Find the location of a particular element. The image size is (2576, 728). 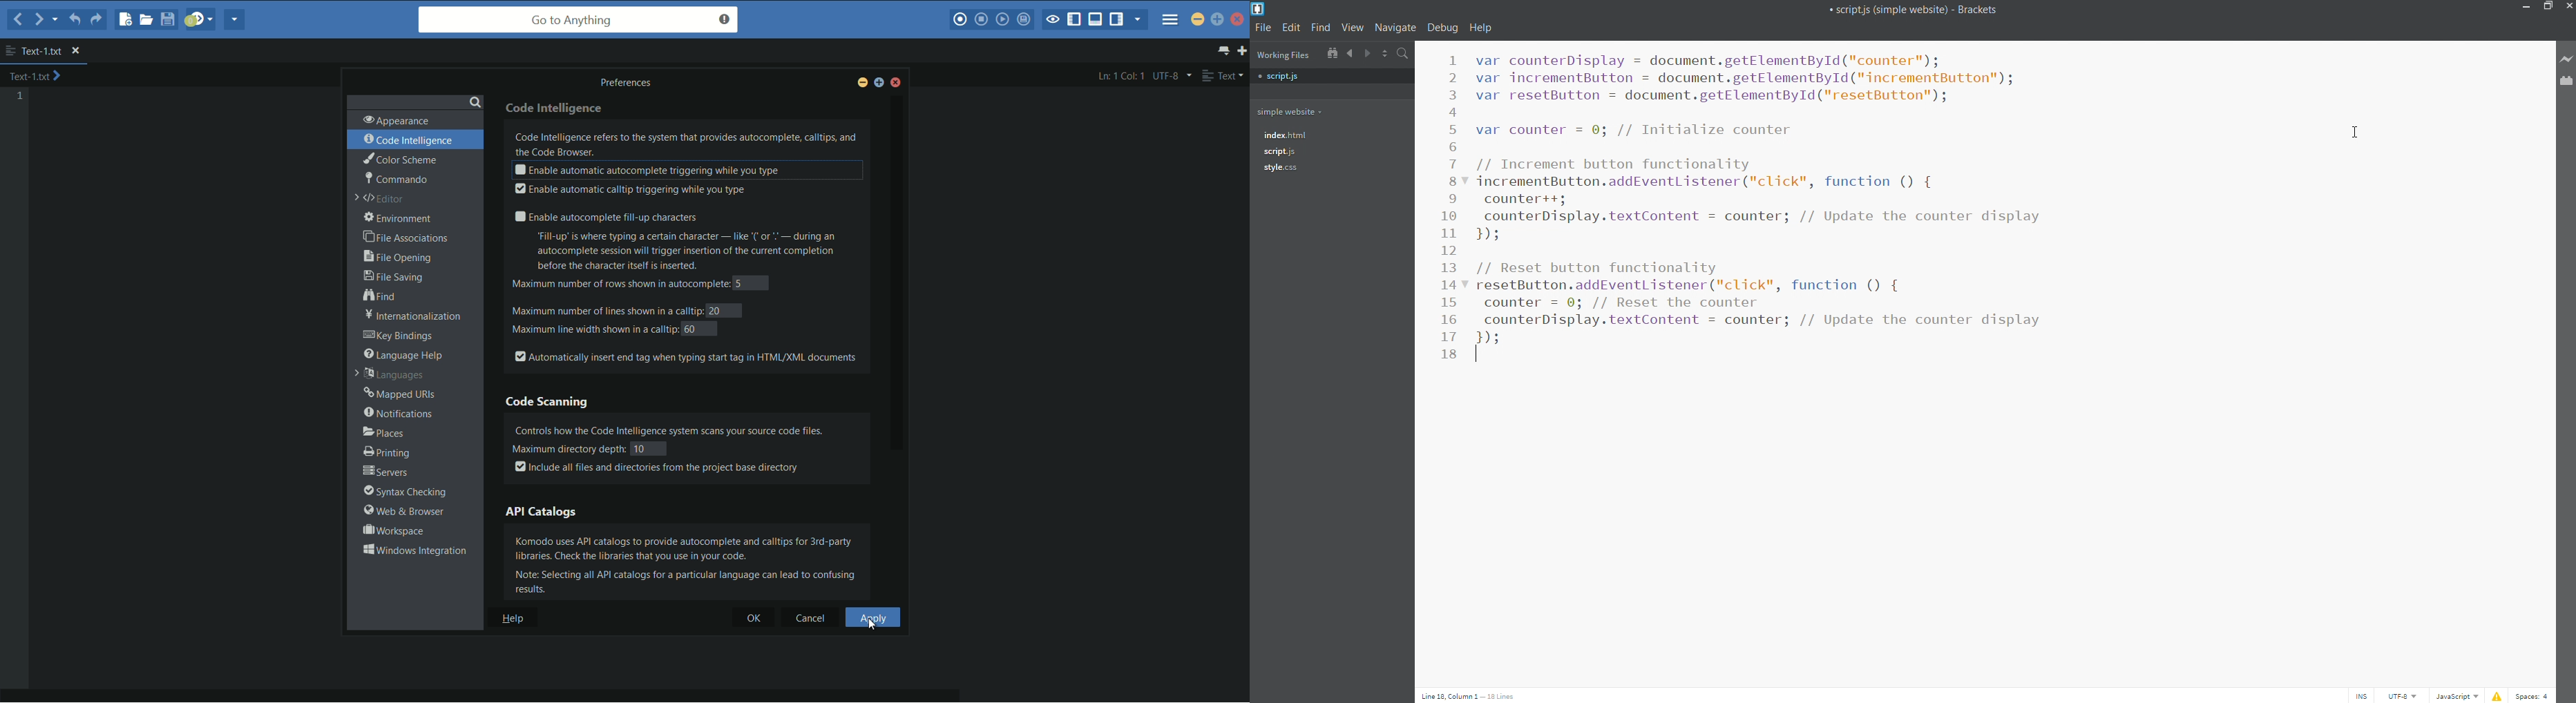

cursor toggle is located at coordinates (2360, 695).